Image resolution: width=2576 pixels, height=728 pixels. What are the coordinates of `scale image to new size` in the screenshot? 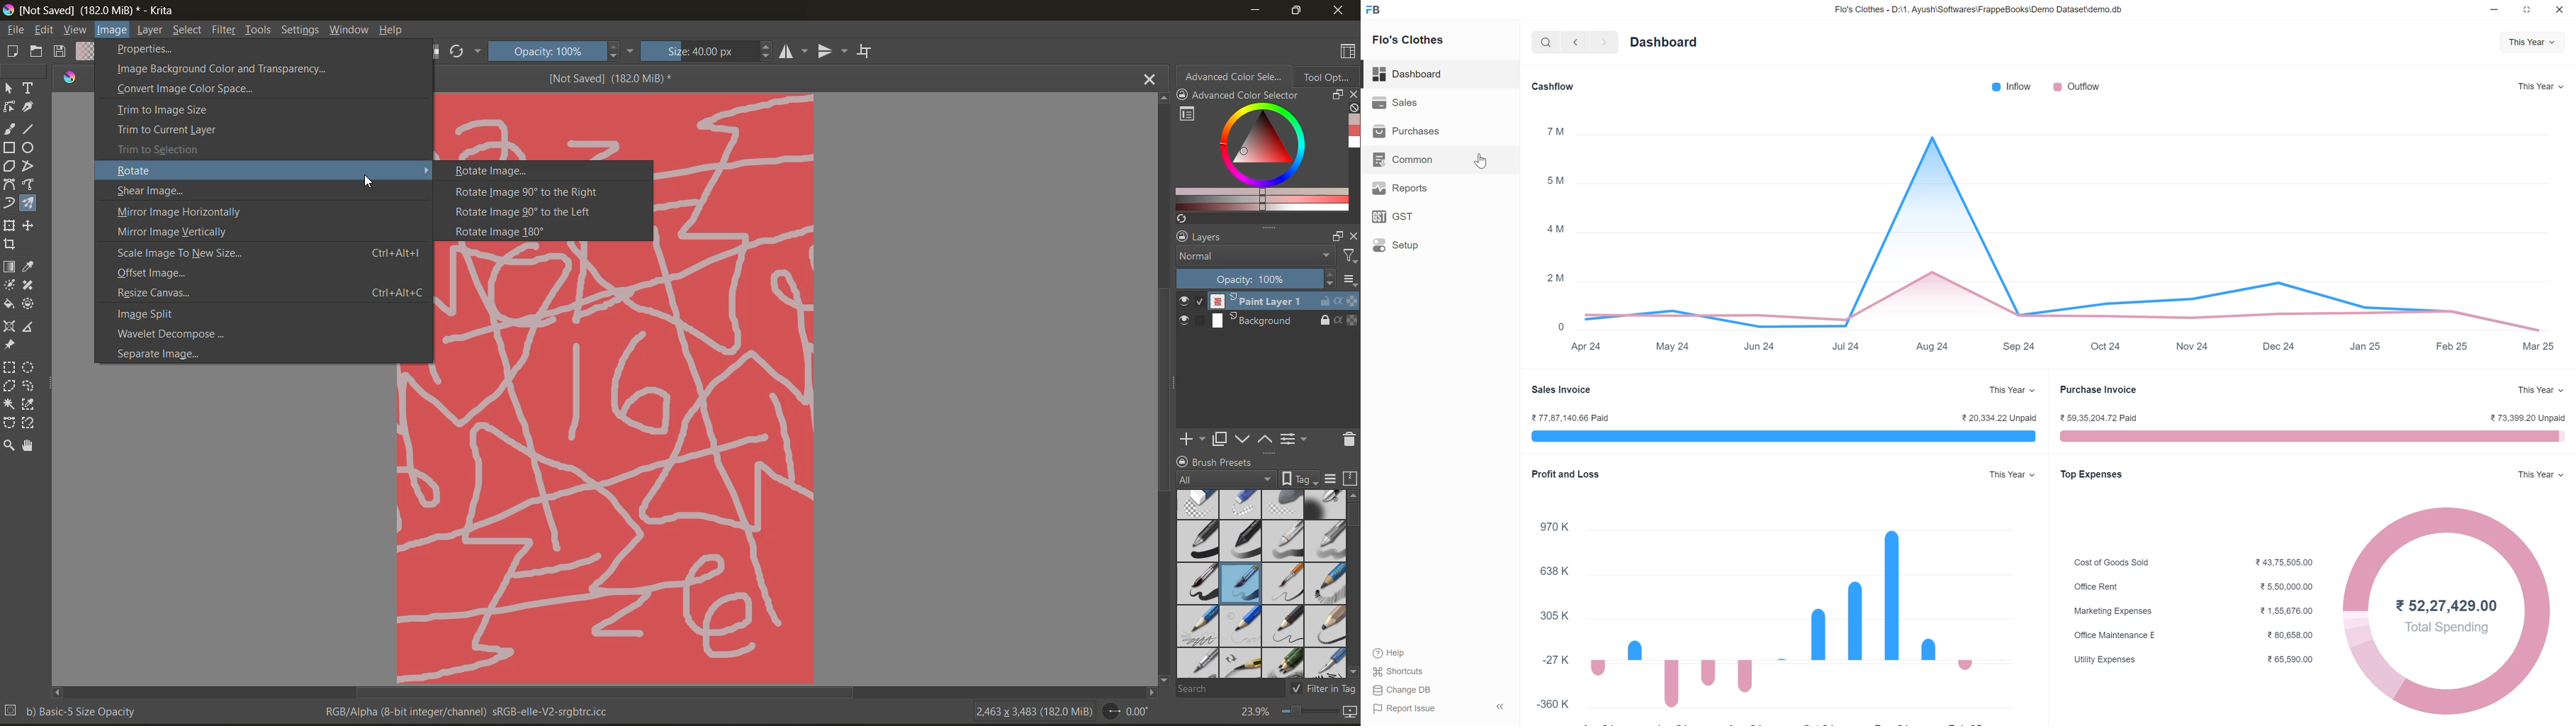 It's located at (273, 252).